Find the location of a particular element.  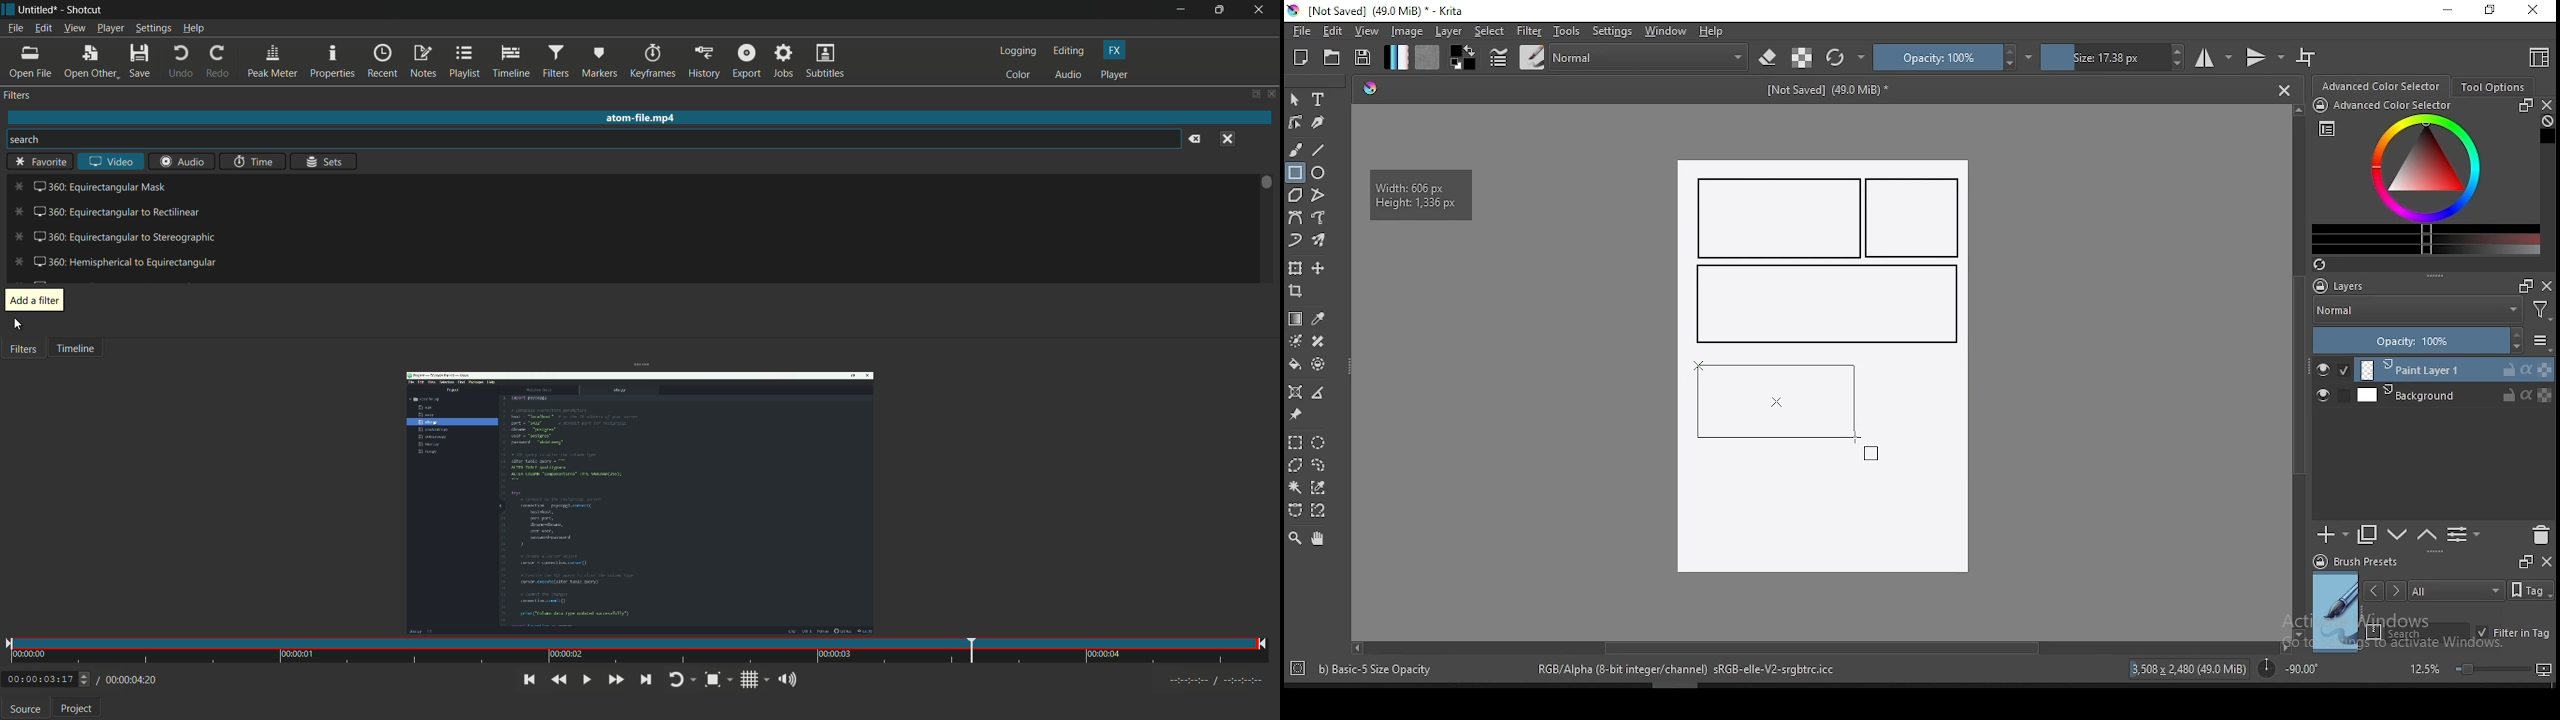

close app is located at coordinates (1263, 10).